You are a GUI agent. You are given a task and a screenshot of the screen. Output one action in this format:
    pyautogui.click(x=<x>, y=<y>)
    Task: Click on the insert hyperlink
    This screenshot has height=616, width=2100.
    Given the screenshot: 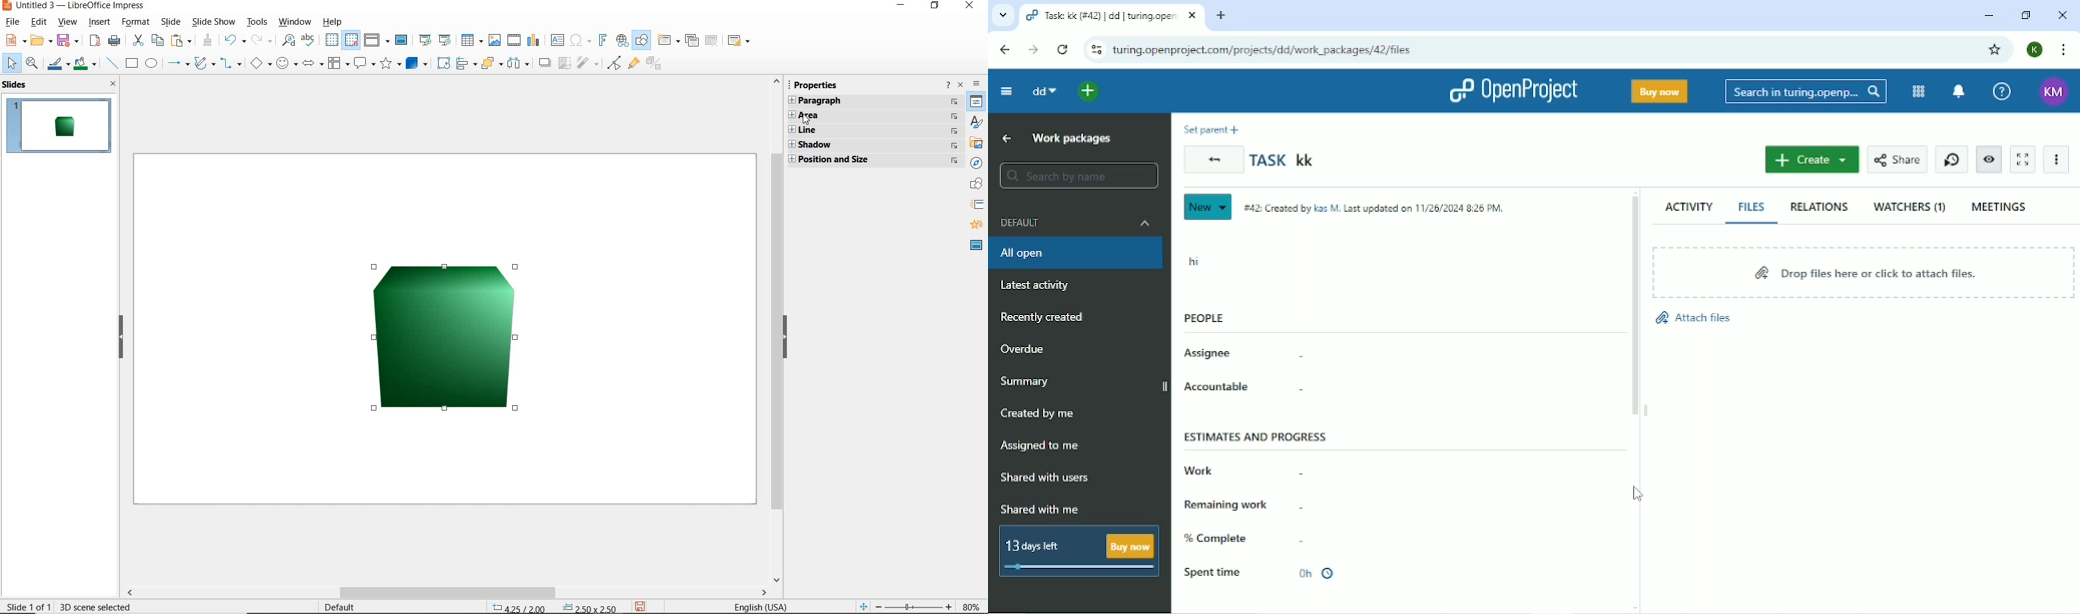 What is the action you would take?
    pyautogui.click(x=622, y=39)
    